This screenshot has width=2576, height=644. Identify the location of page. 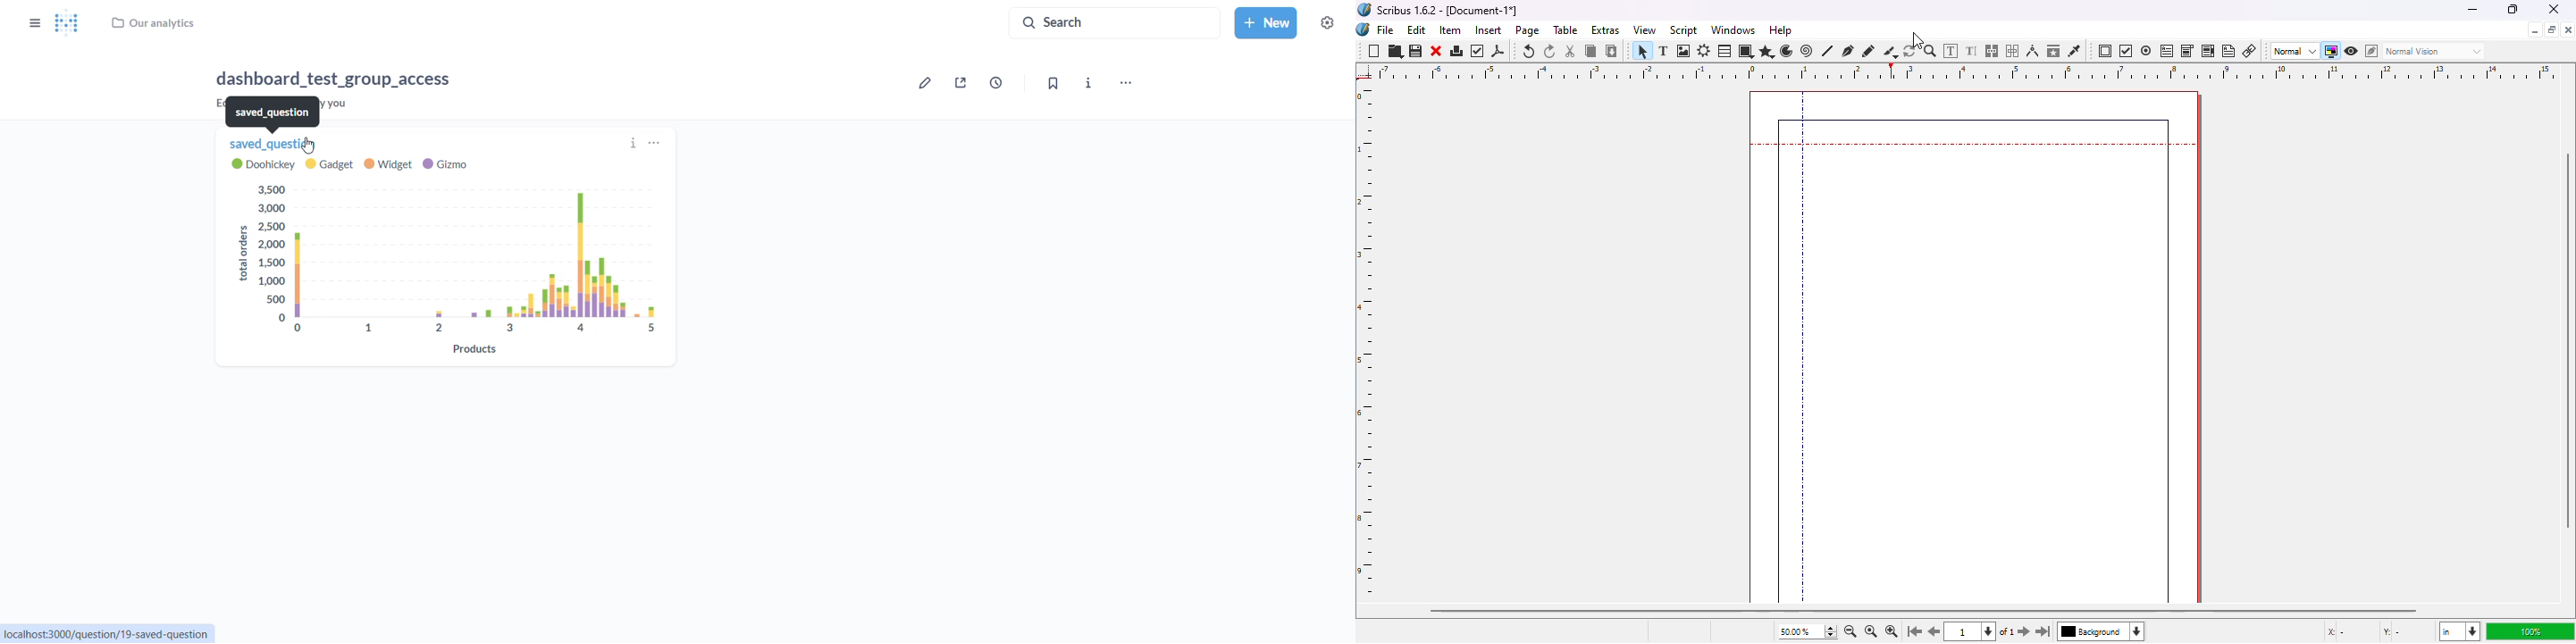
(1529, 30).